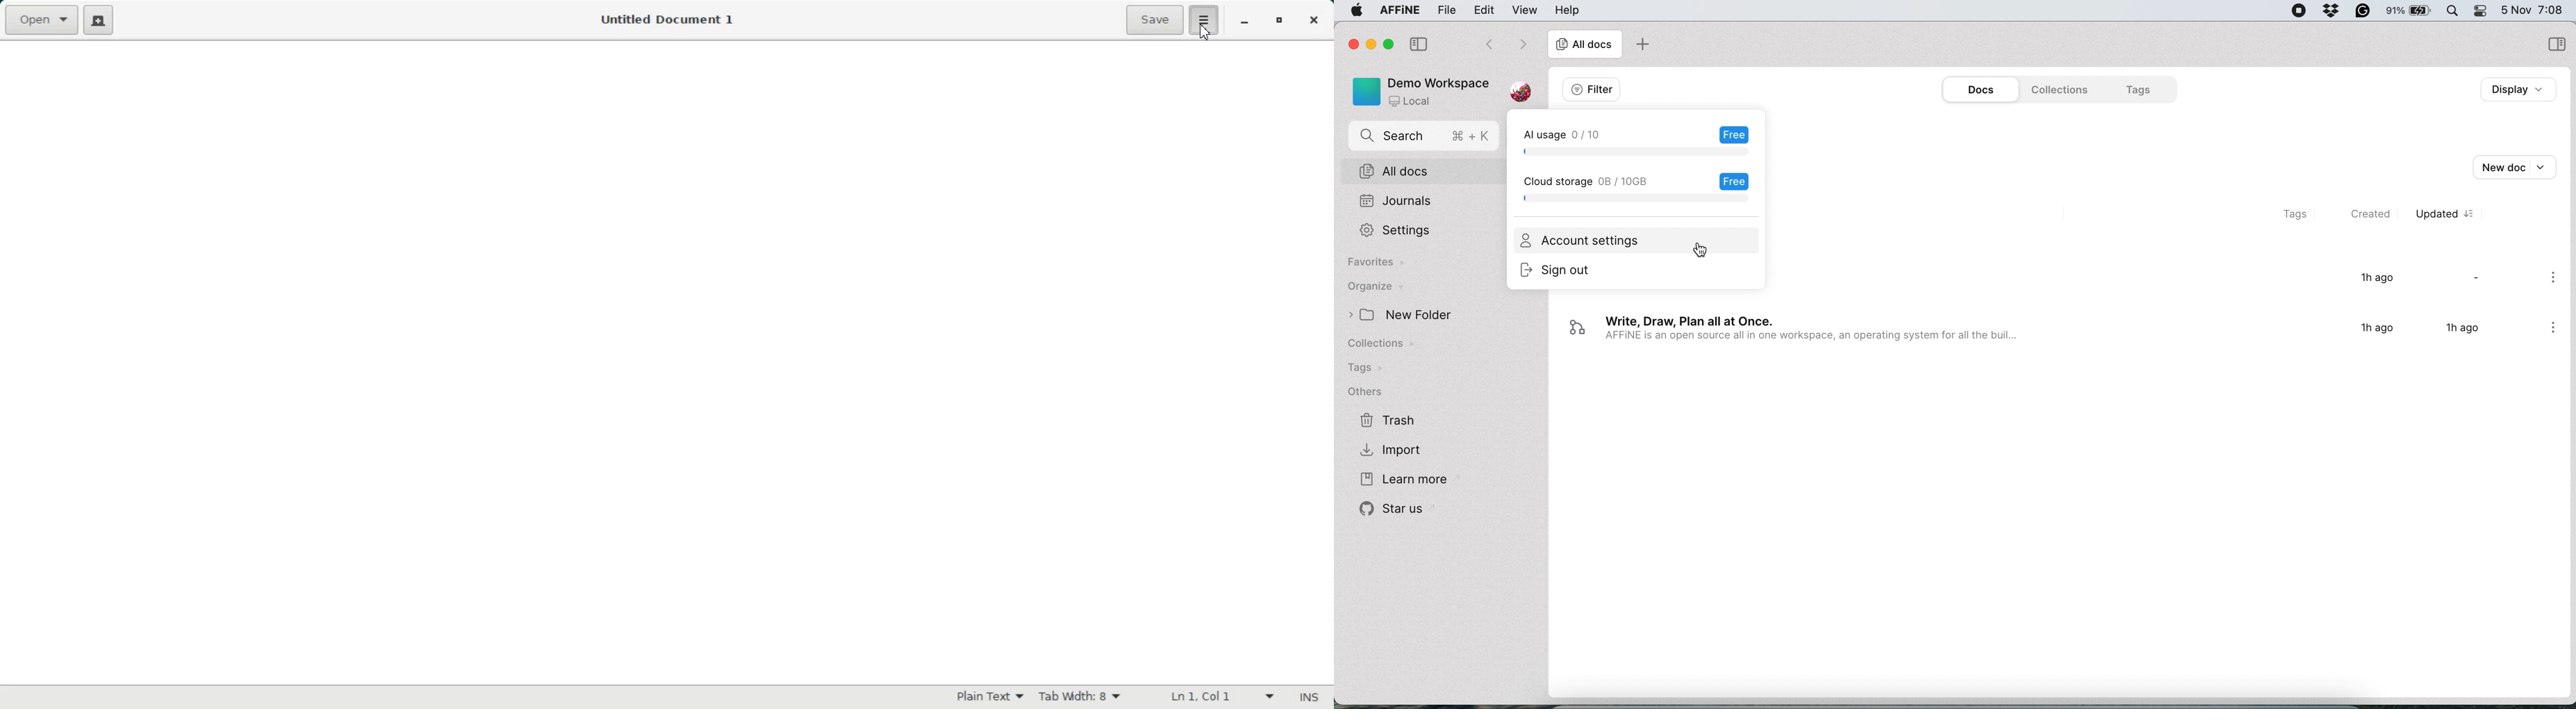  Describe the element at coordinates (1397, 200) in the screenshot. I see `journals` at that location.